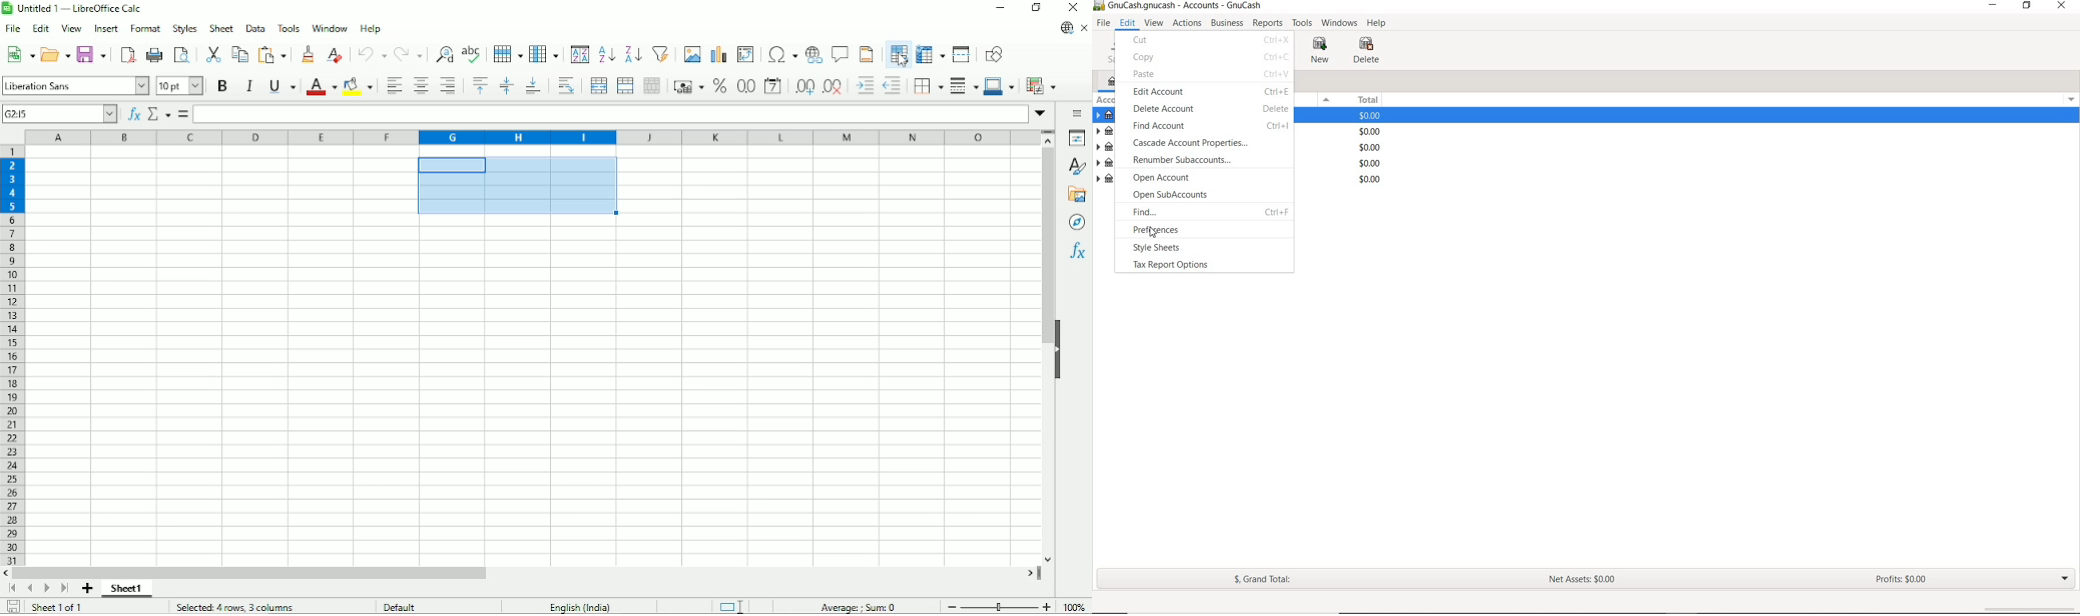  Describe the element at coordinates (892, 86) in the screenshot. I see `Decrease indent` at that location.